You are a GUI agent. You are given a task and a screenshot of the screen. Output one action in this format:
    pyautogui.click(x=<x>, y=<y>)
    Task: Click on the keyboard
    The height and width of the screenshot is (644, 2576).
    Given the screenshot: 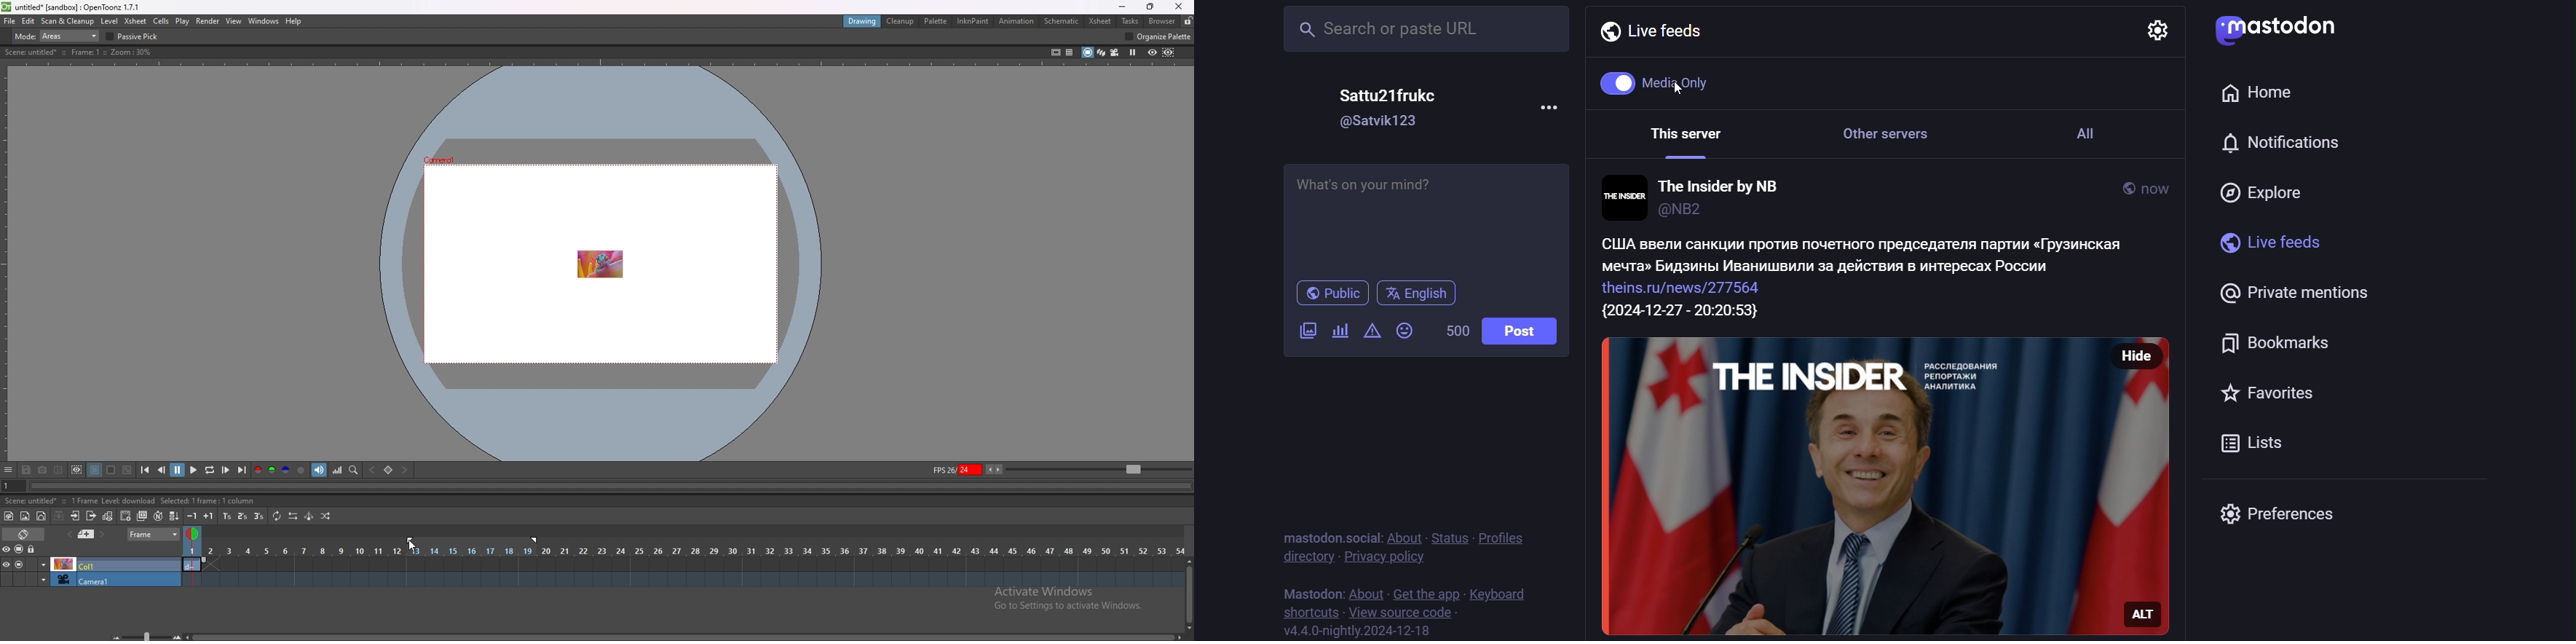 What is the action you would take?
    pyautogui.click(x=1499, y=592)
    